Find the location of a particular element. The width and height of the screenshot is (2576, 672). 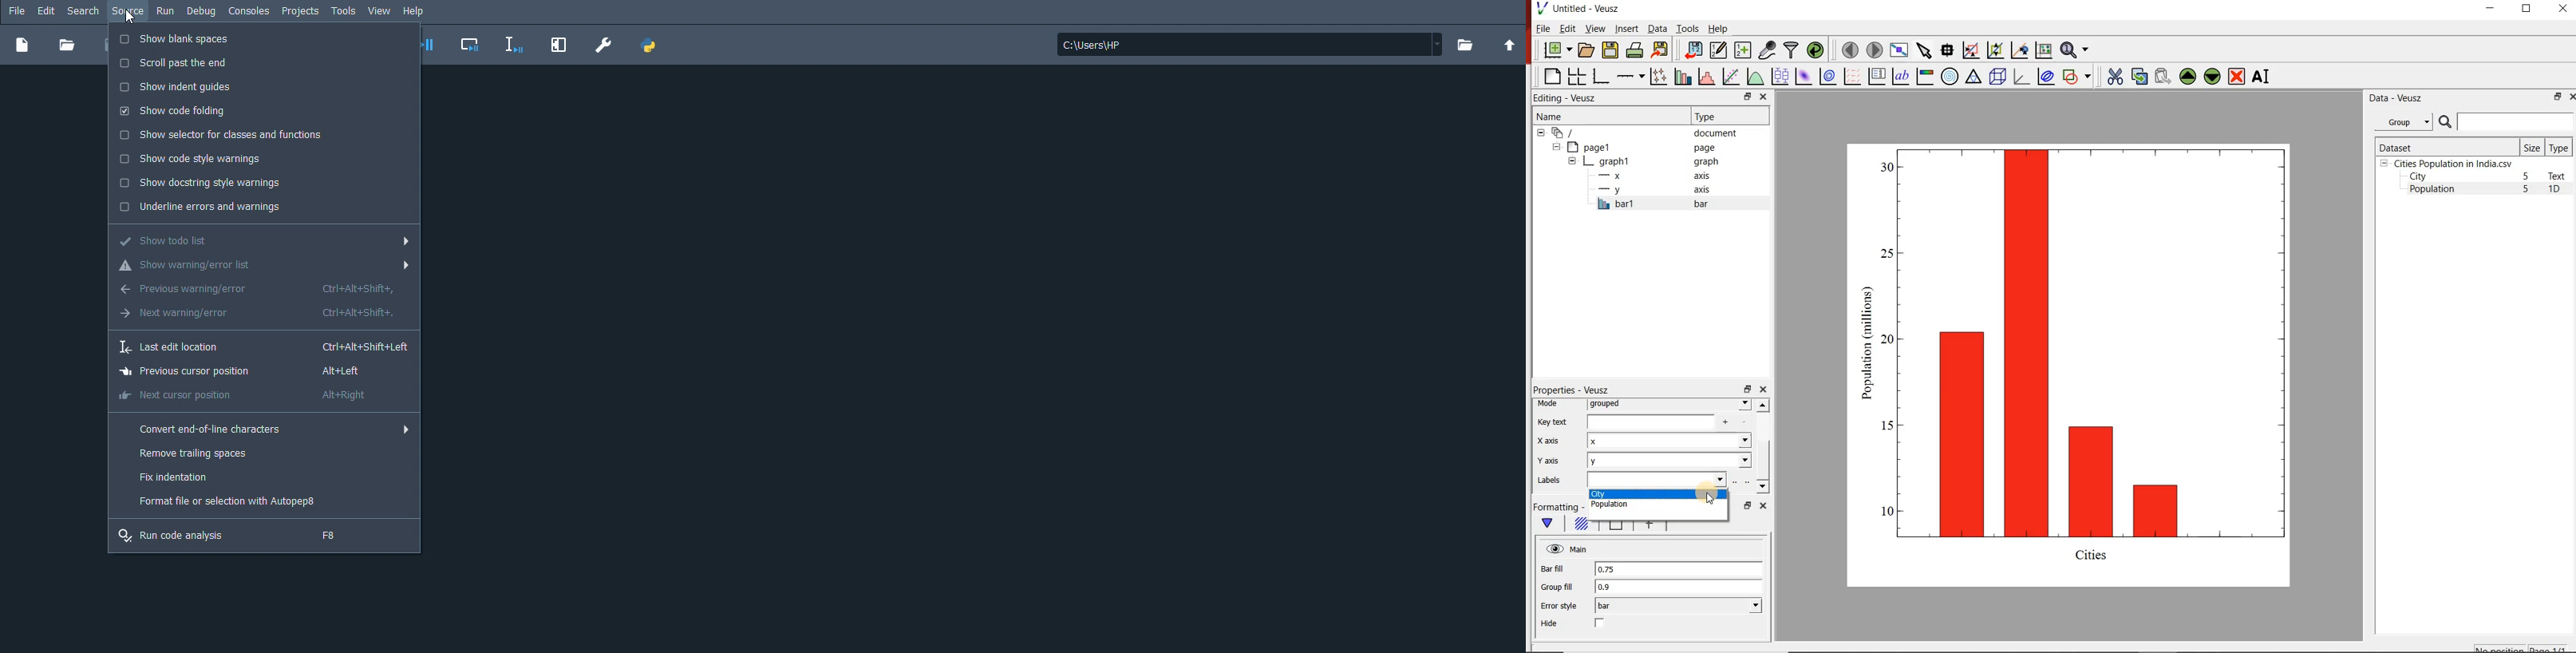

Show docstring style warnings is located at coordinates (206, 184).